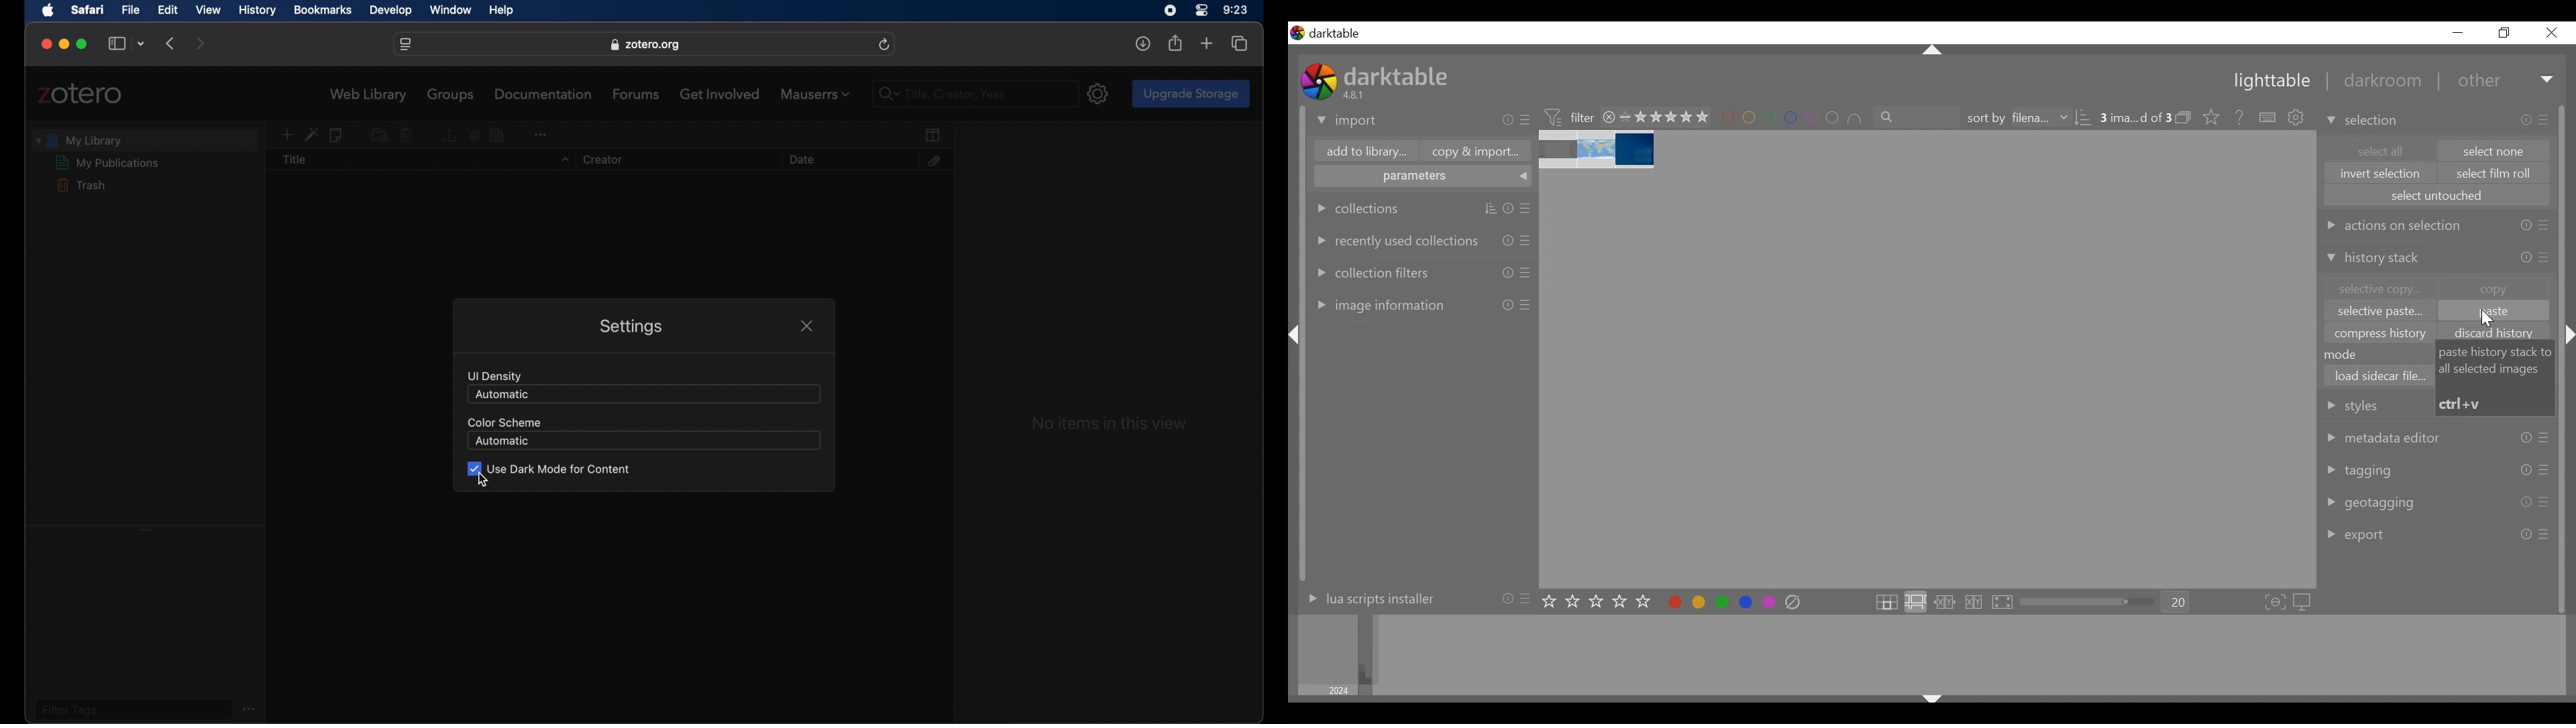  Describe the element at coordinates (2526, 438) in the screenshot. I see `info` at that location.